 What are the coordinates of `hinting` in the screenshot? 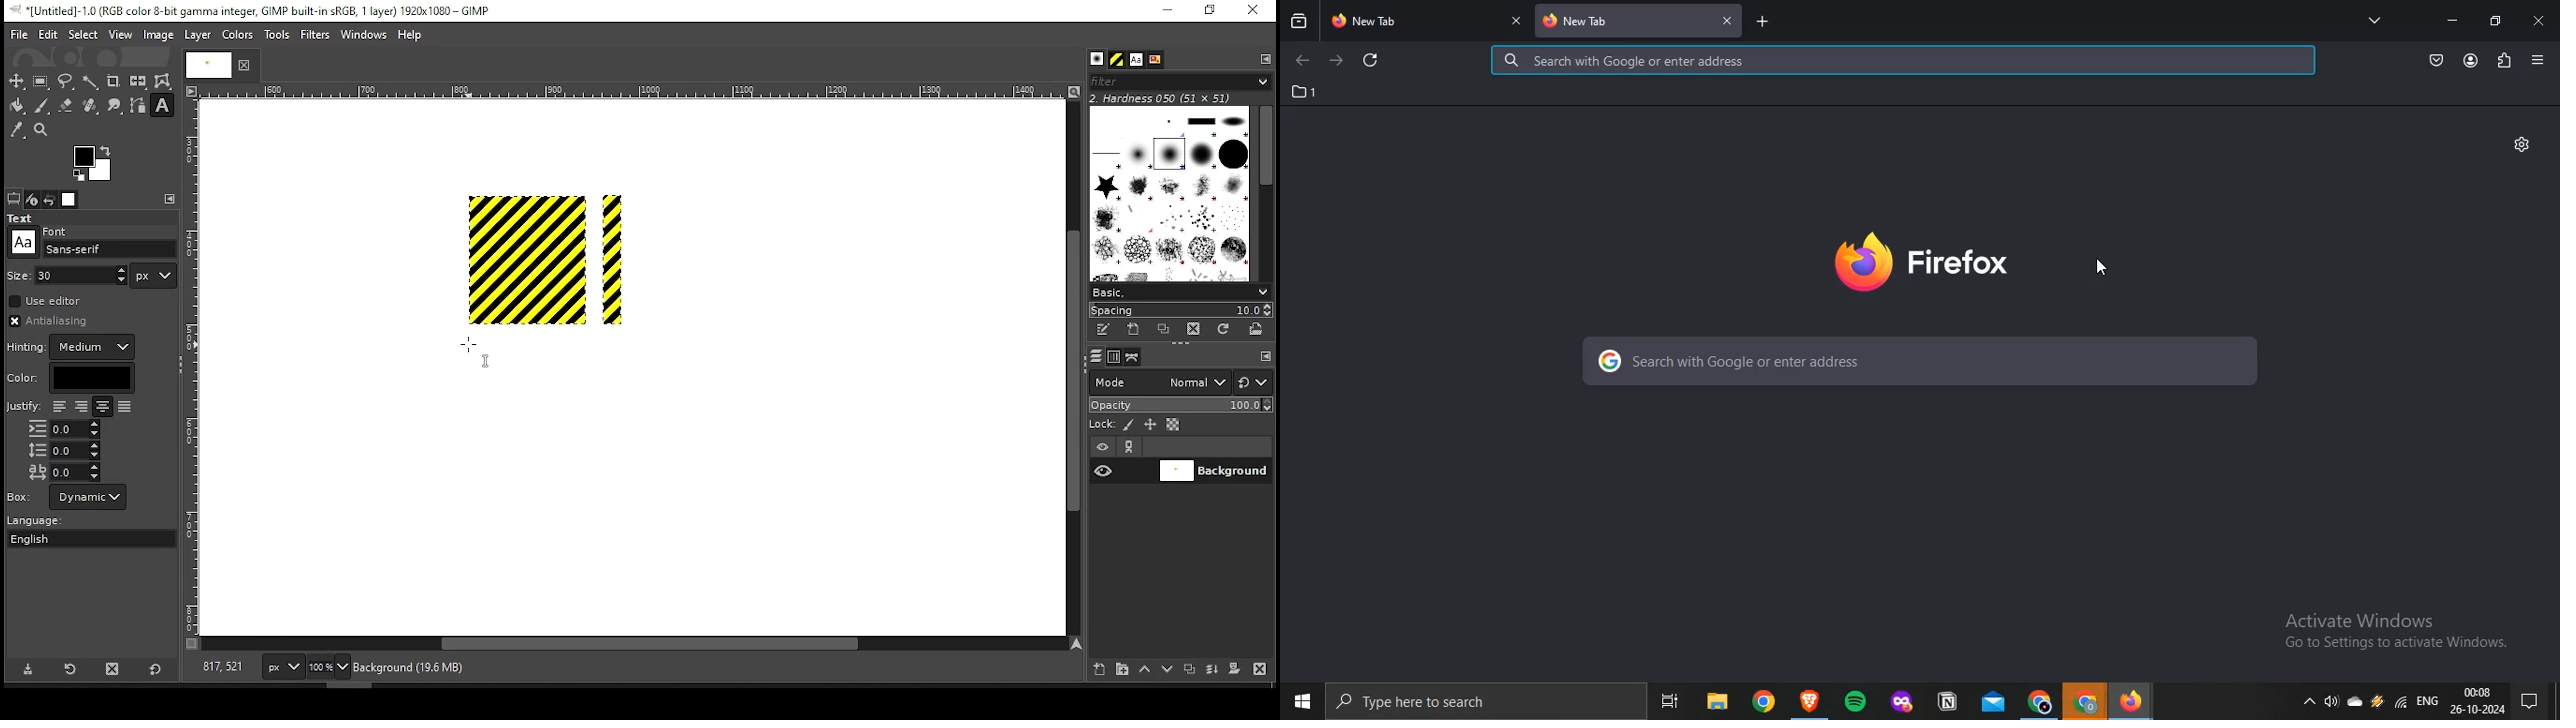 It's located at (73, 347).